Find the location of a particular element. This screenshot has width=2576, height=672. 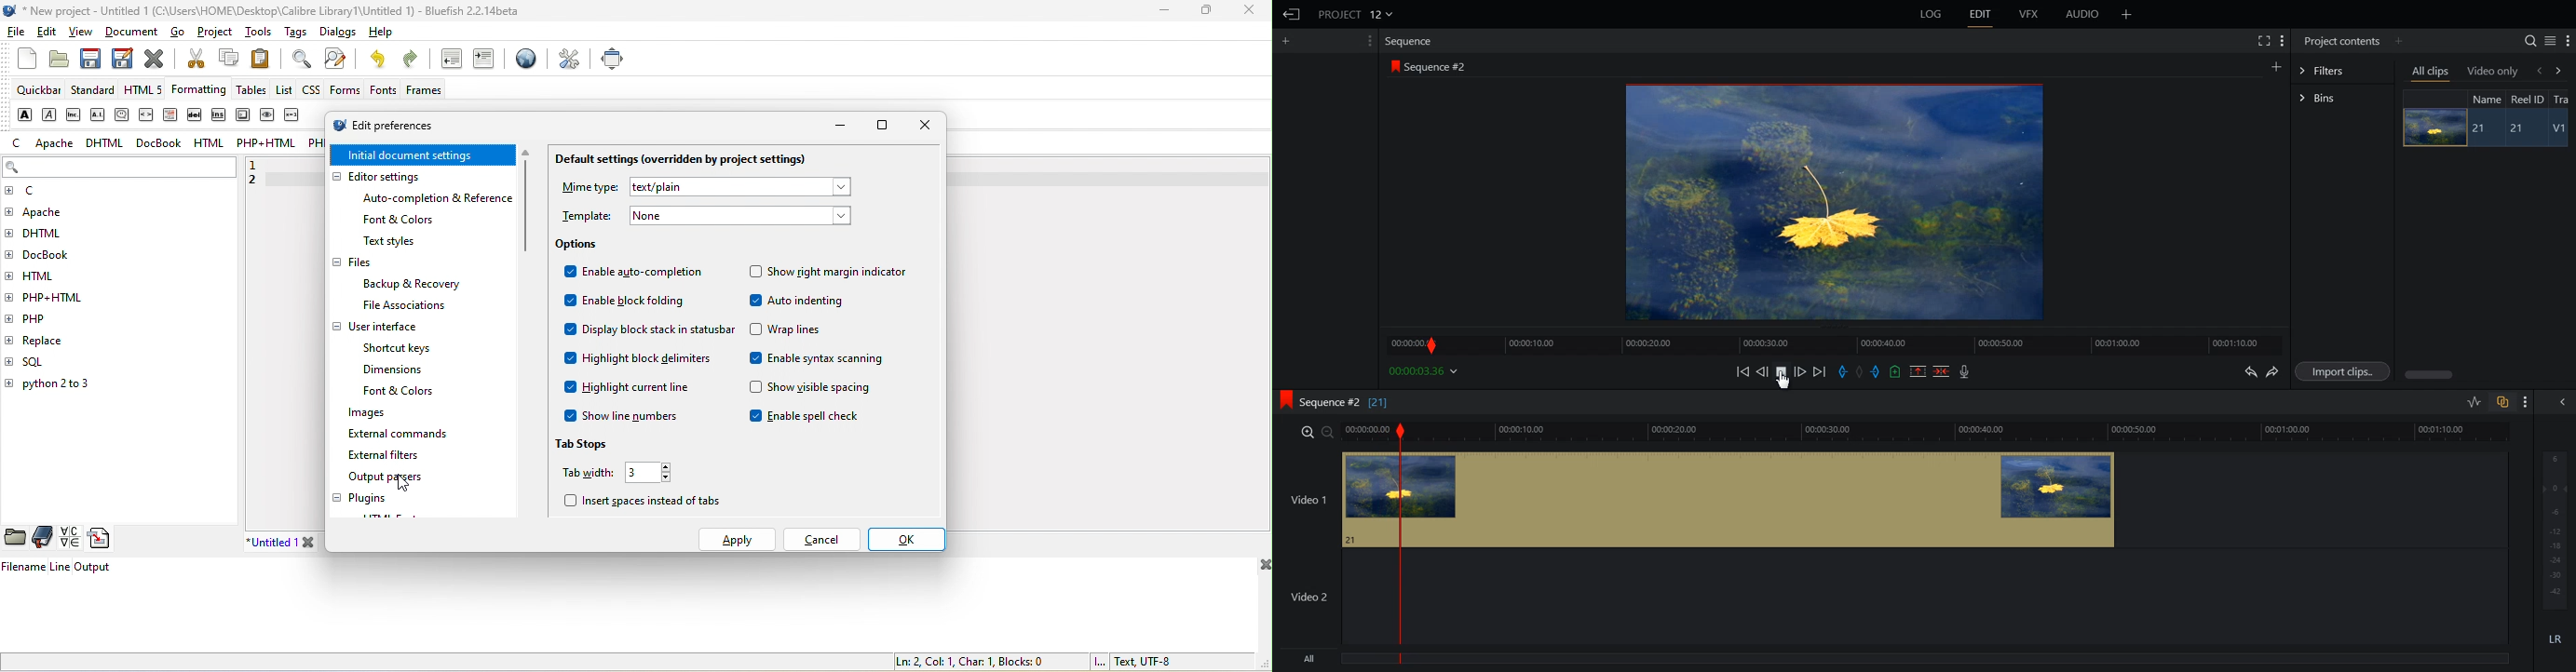

default settings is located at coordinates (691, 160).